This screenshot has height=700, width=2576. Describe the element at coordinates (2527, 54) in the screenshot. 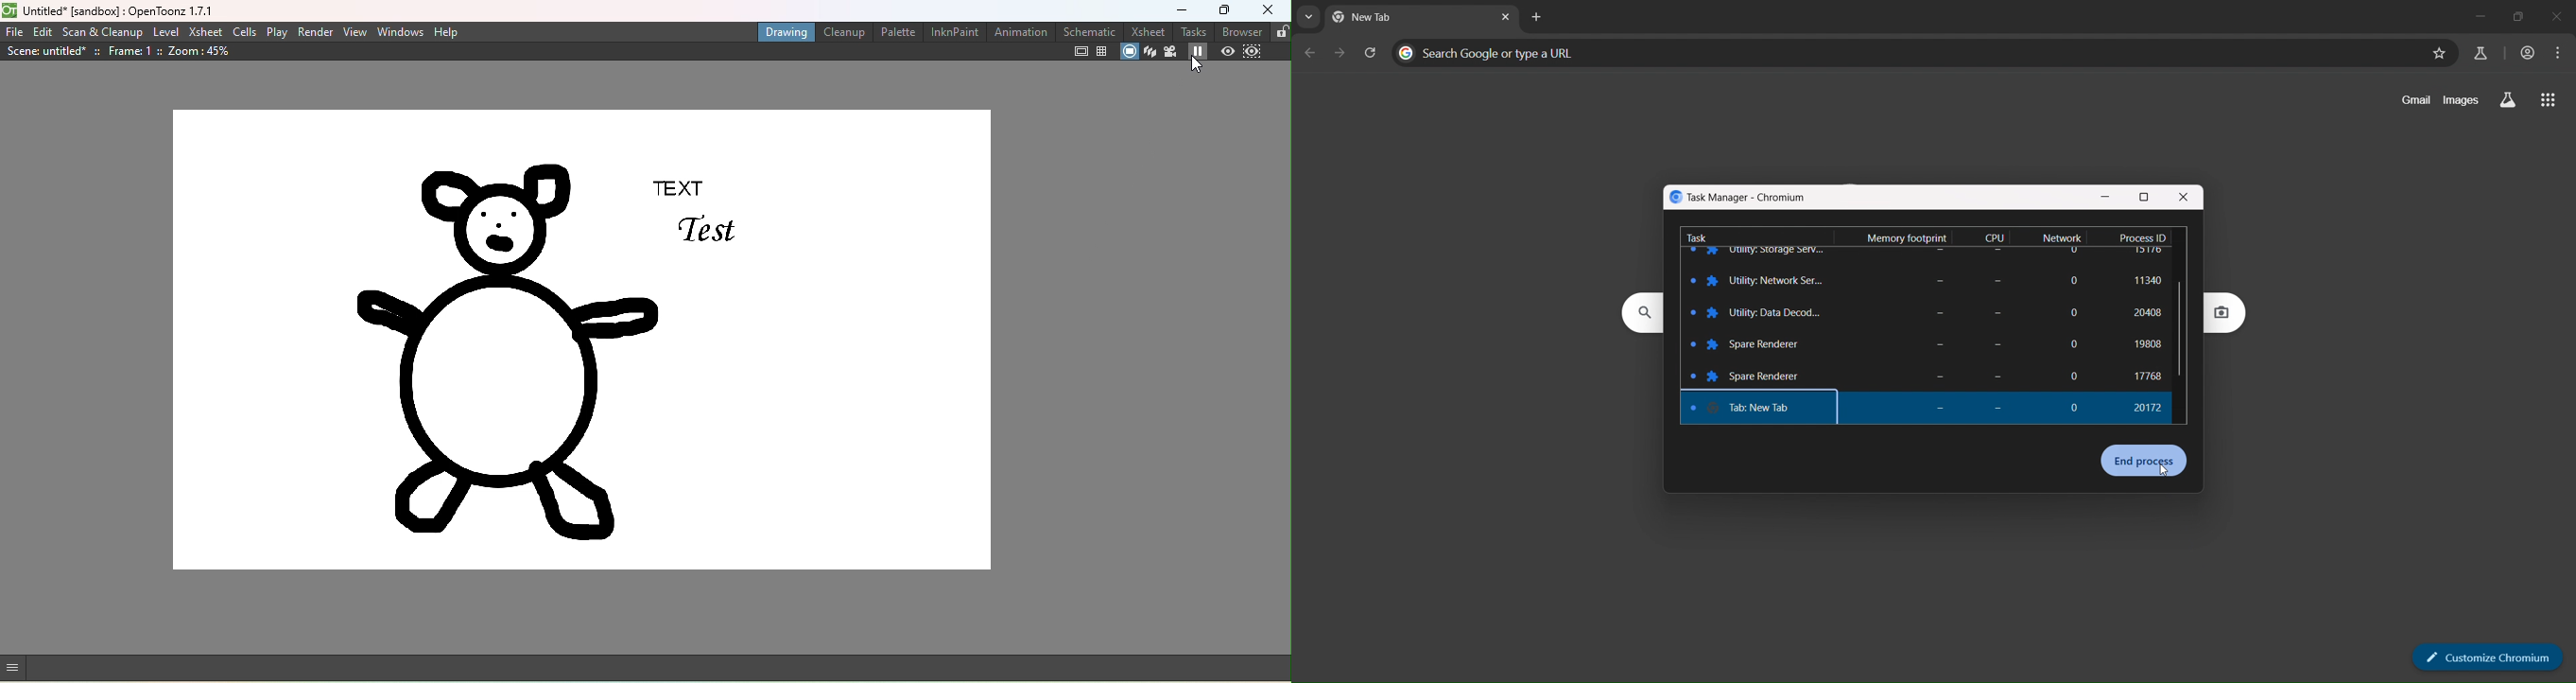

I see `account` at that location.